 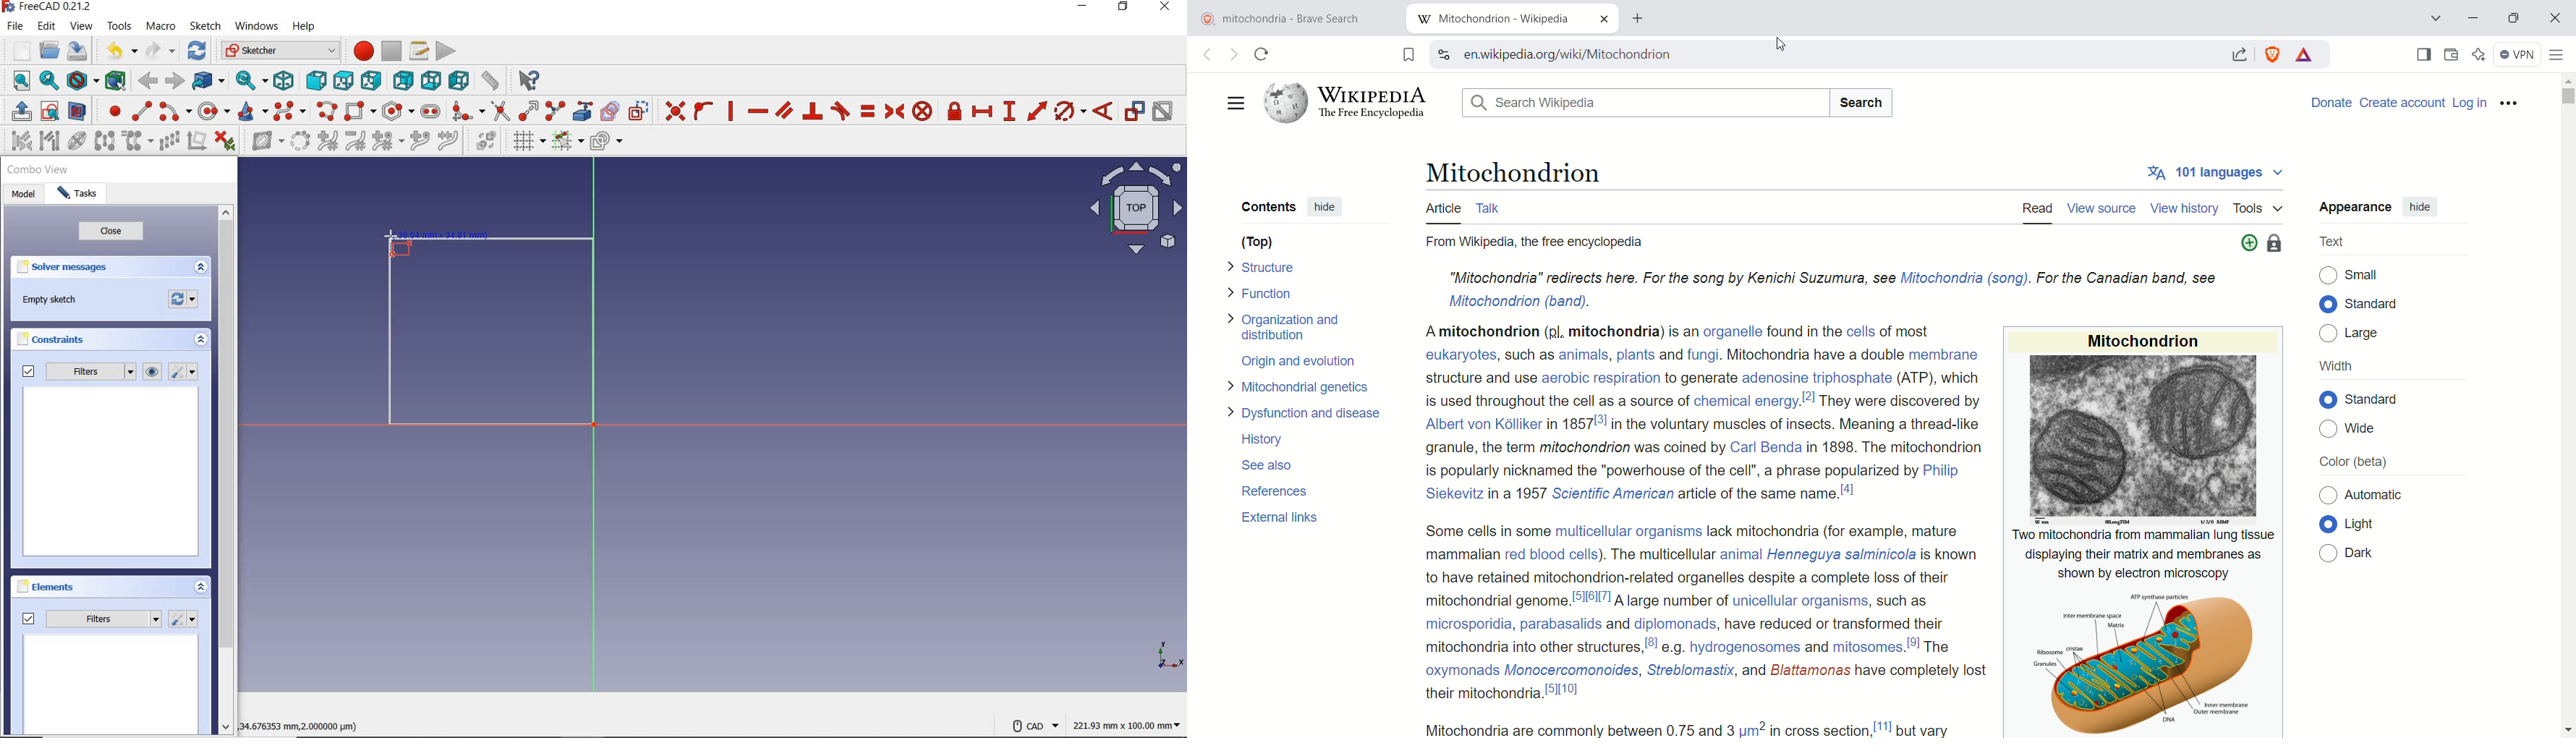 I want to click on constrain tangent, so click(x=840, y=111).